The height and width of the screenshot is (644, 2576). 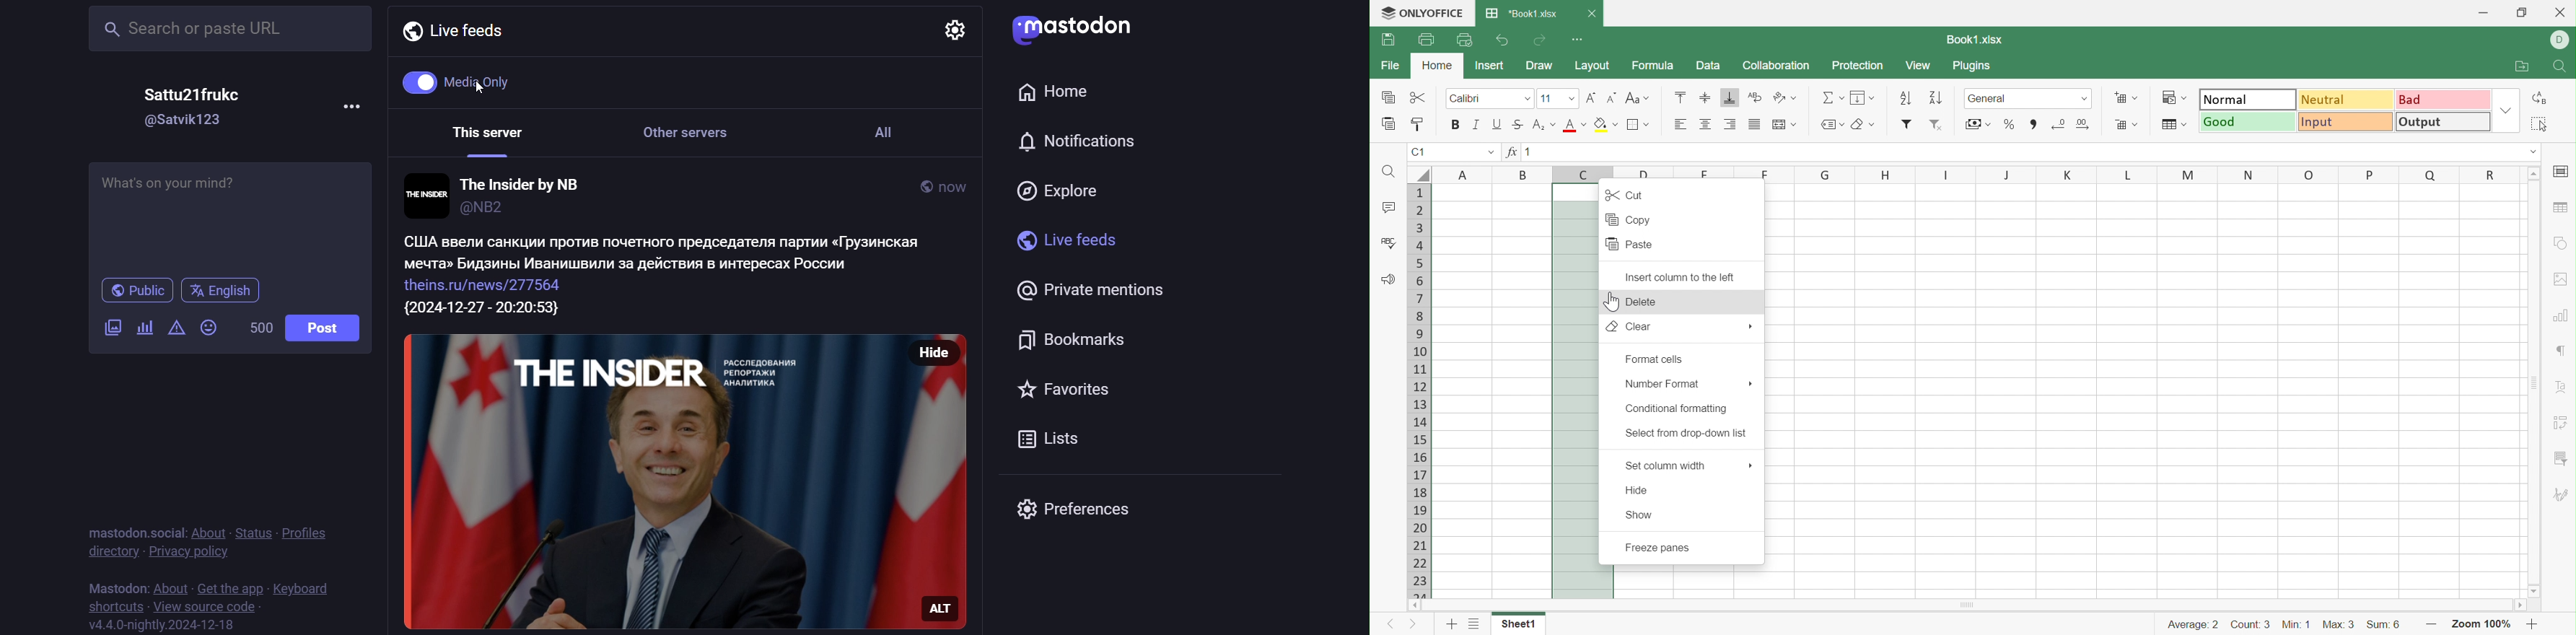 What do you see at coordinates (332, 330) in the screenshot?
I see `post` at bounding box center [332, 330].